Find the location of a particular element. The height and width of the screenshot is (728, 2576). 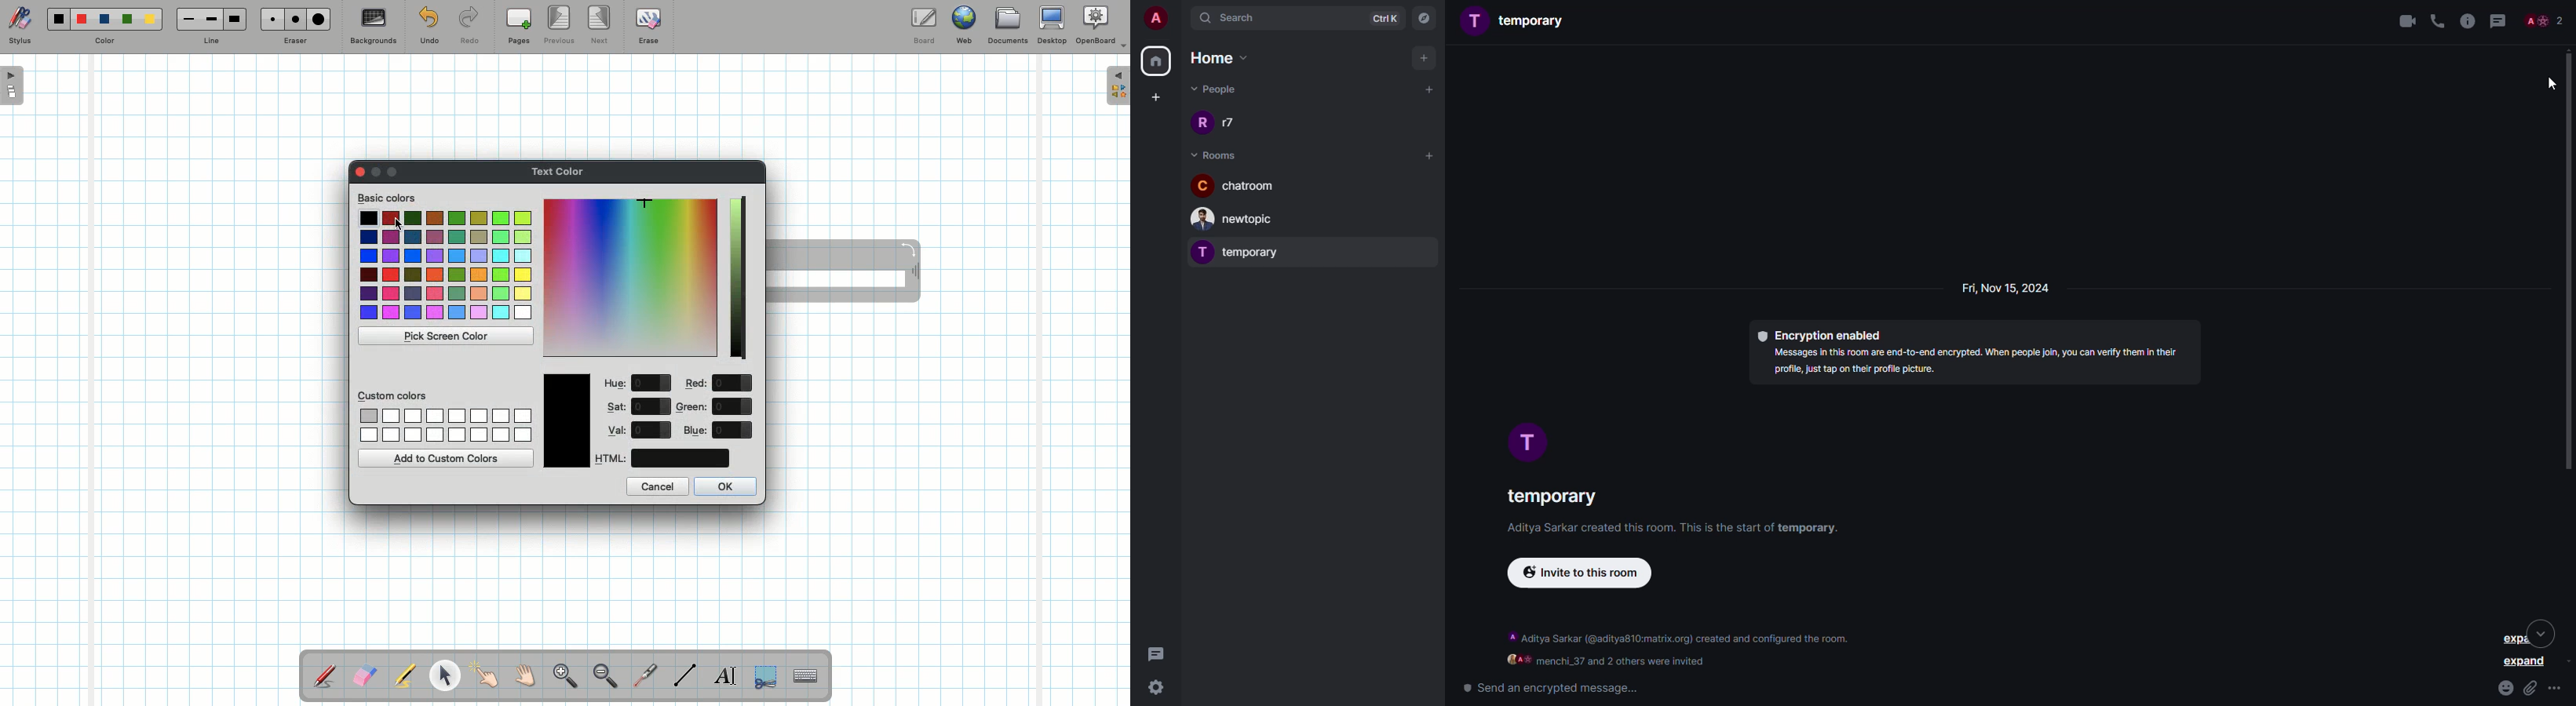

add is located at coordinates (1427, 155).